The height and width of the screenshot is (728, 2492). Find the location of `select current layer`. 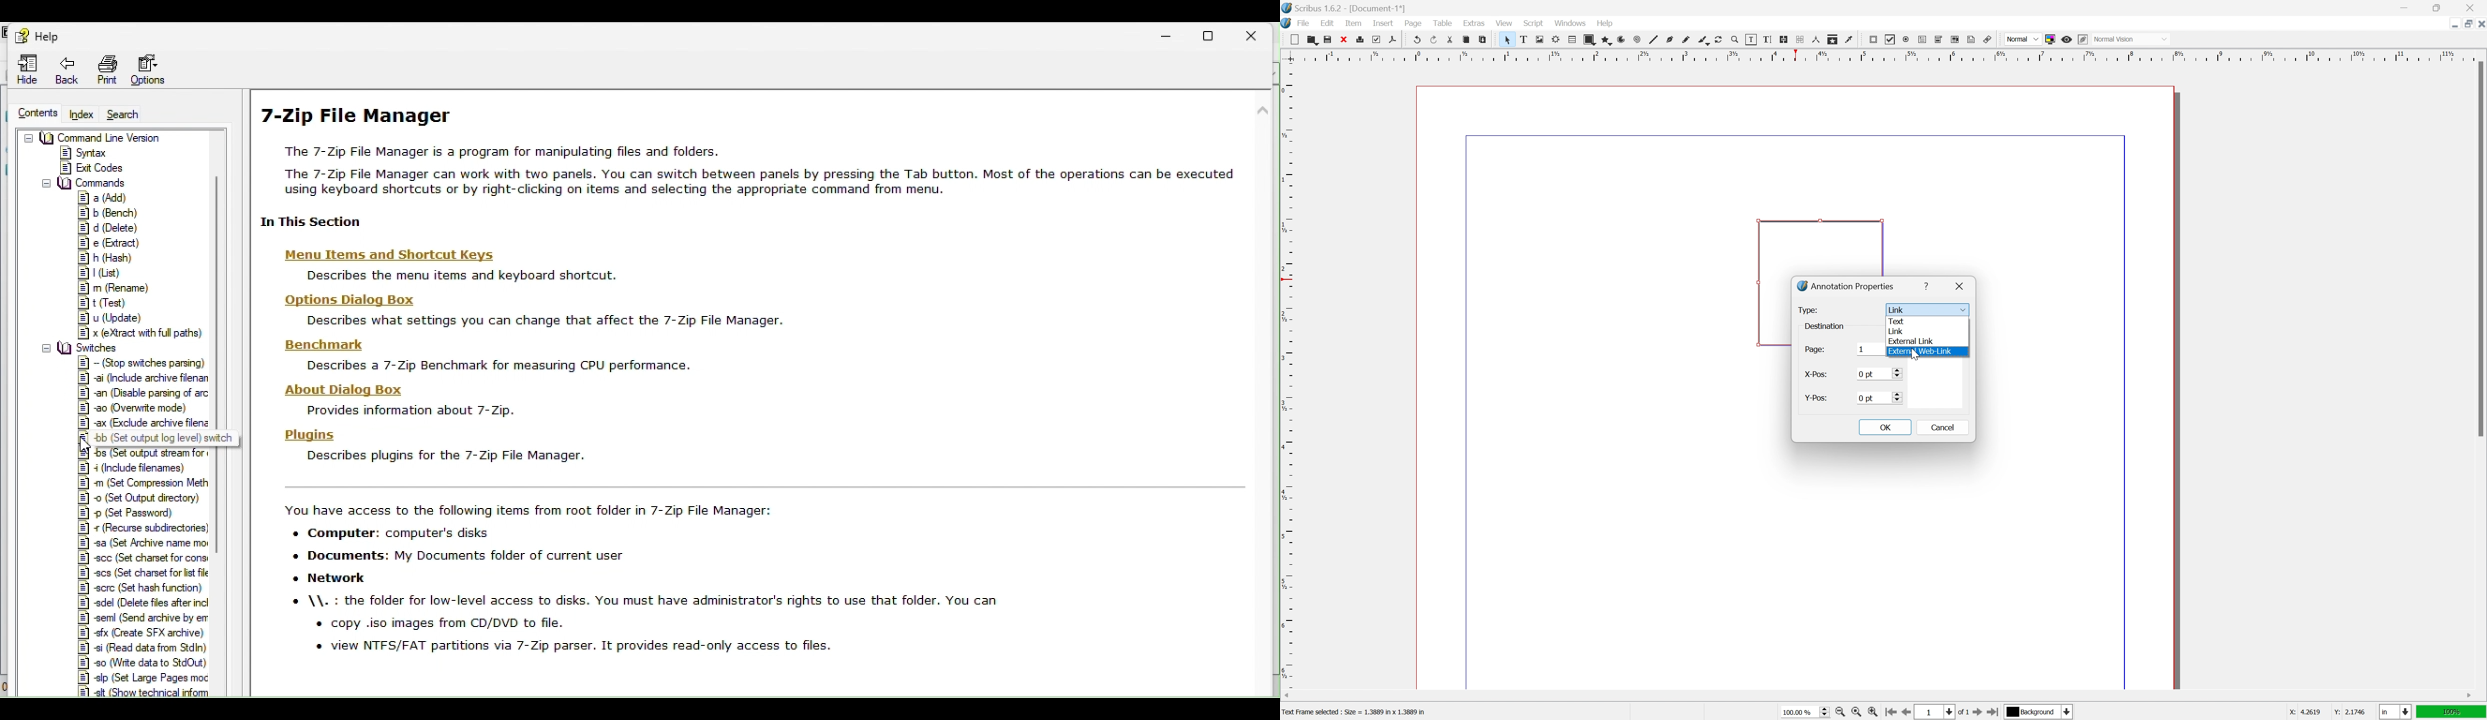

select current layer is located at coordinates (2041, 712).